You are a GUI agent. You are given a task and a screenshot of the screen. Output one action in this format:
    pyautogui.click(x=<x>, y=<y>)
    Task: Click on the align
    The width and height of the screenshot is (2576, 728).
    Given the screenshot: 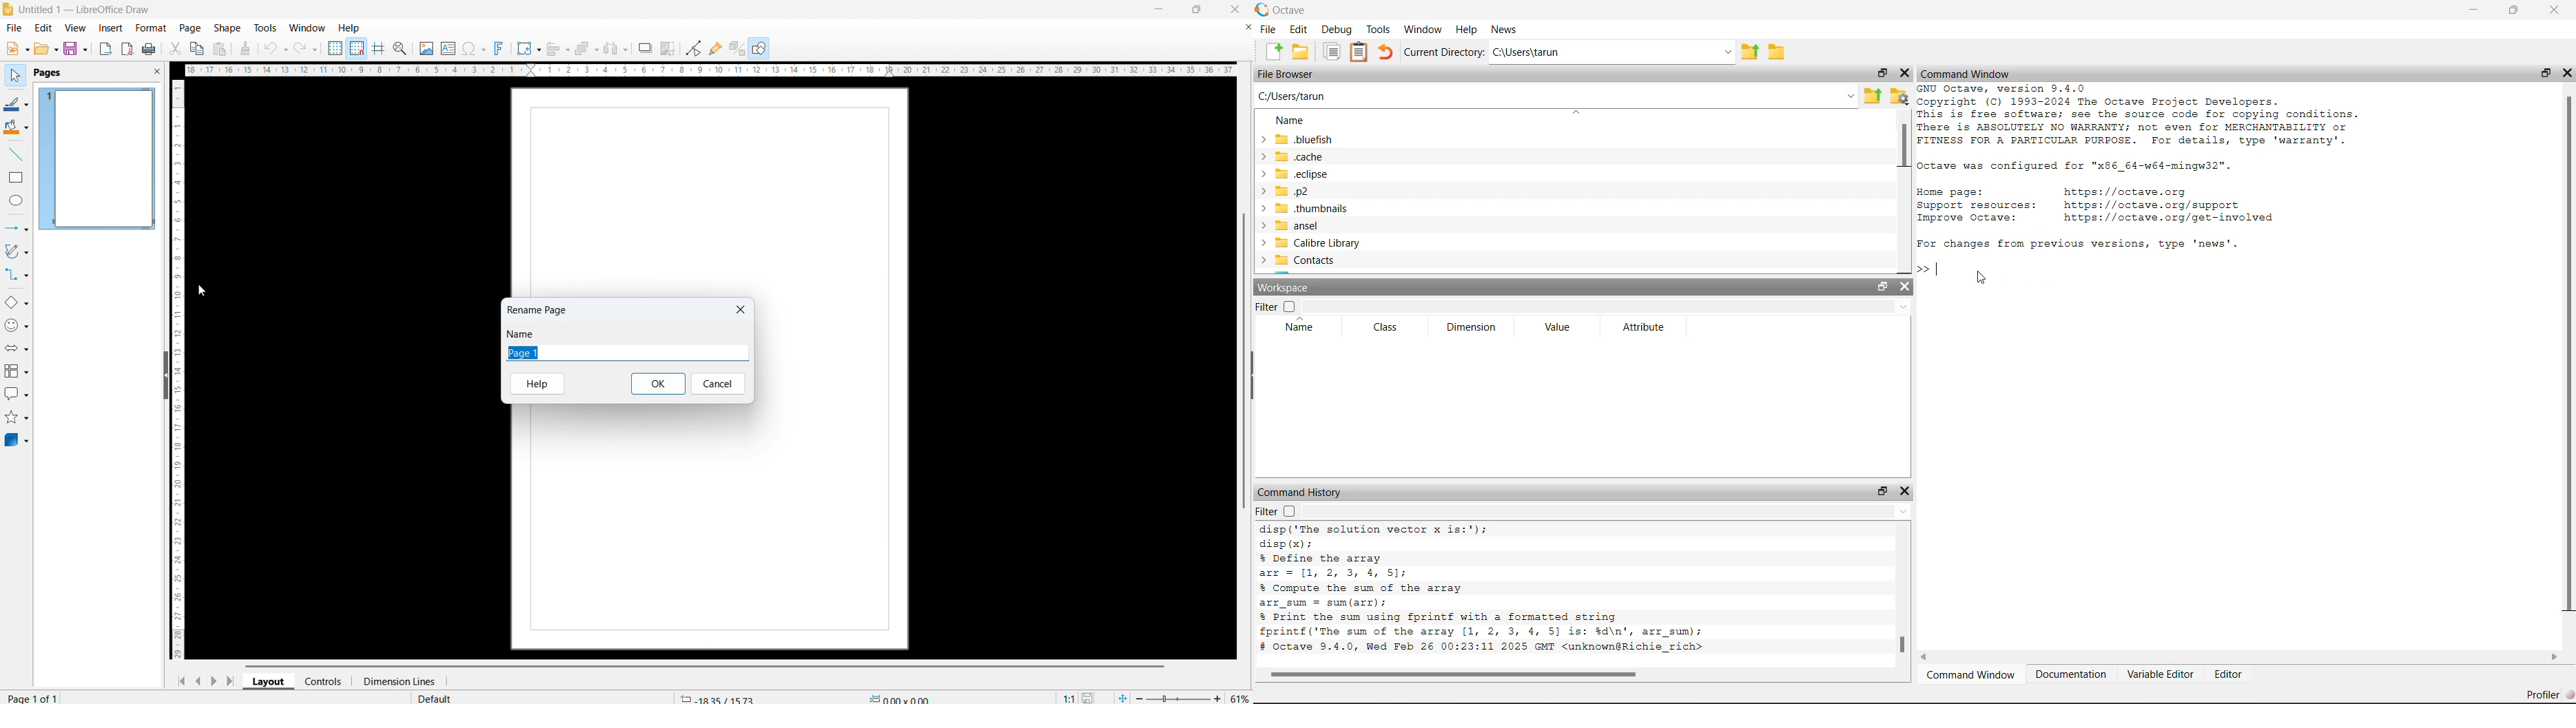 What is the action you would take?
    pyautogui.click(x=558, y=48)
    